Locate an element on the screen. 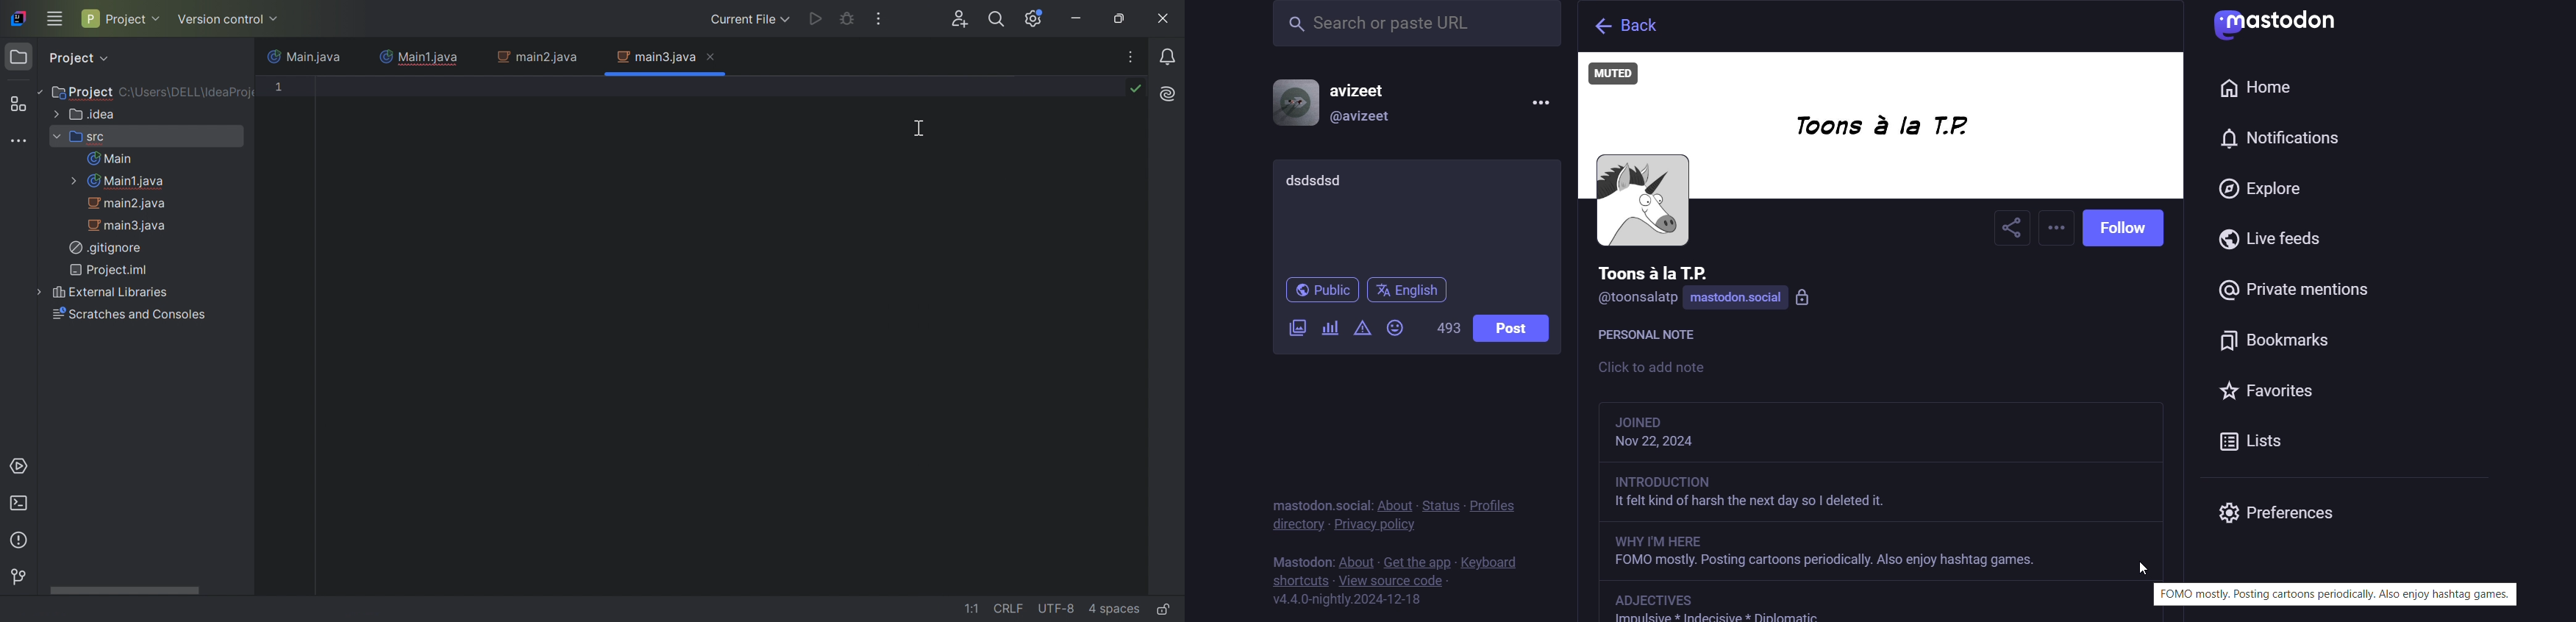 The height and width of the screenshot is (644, 2576). text is located at coordinates (1655, 337).